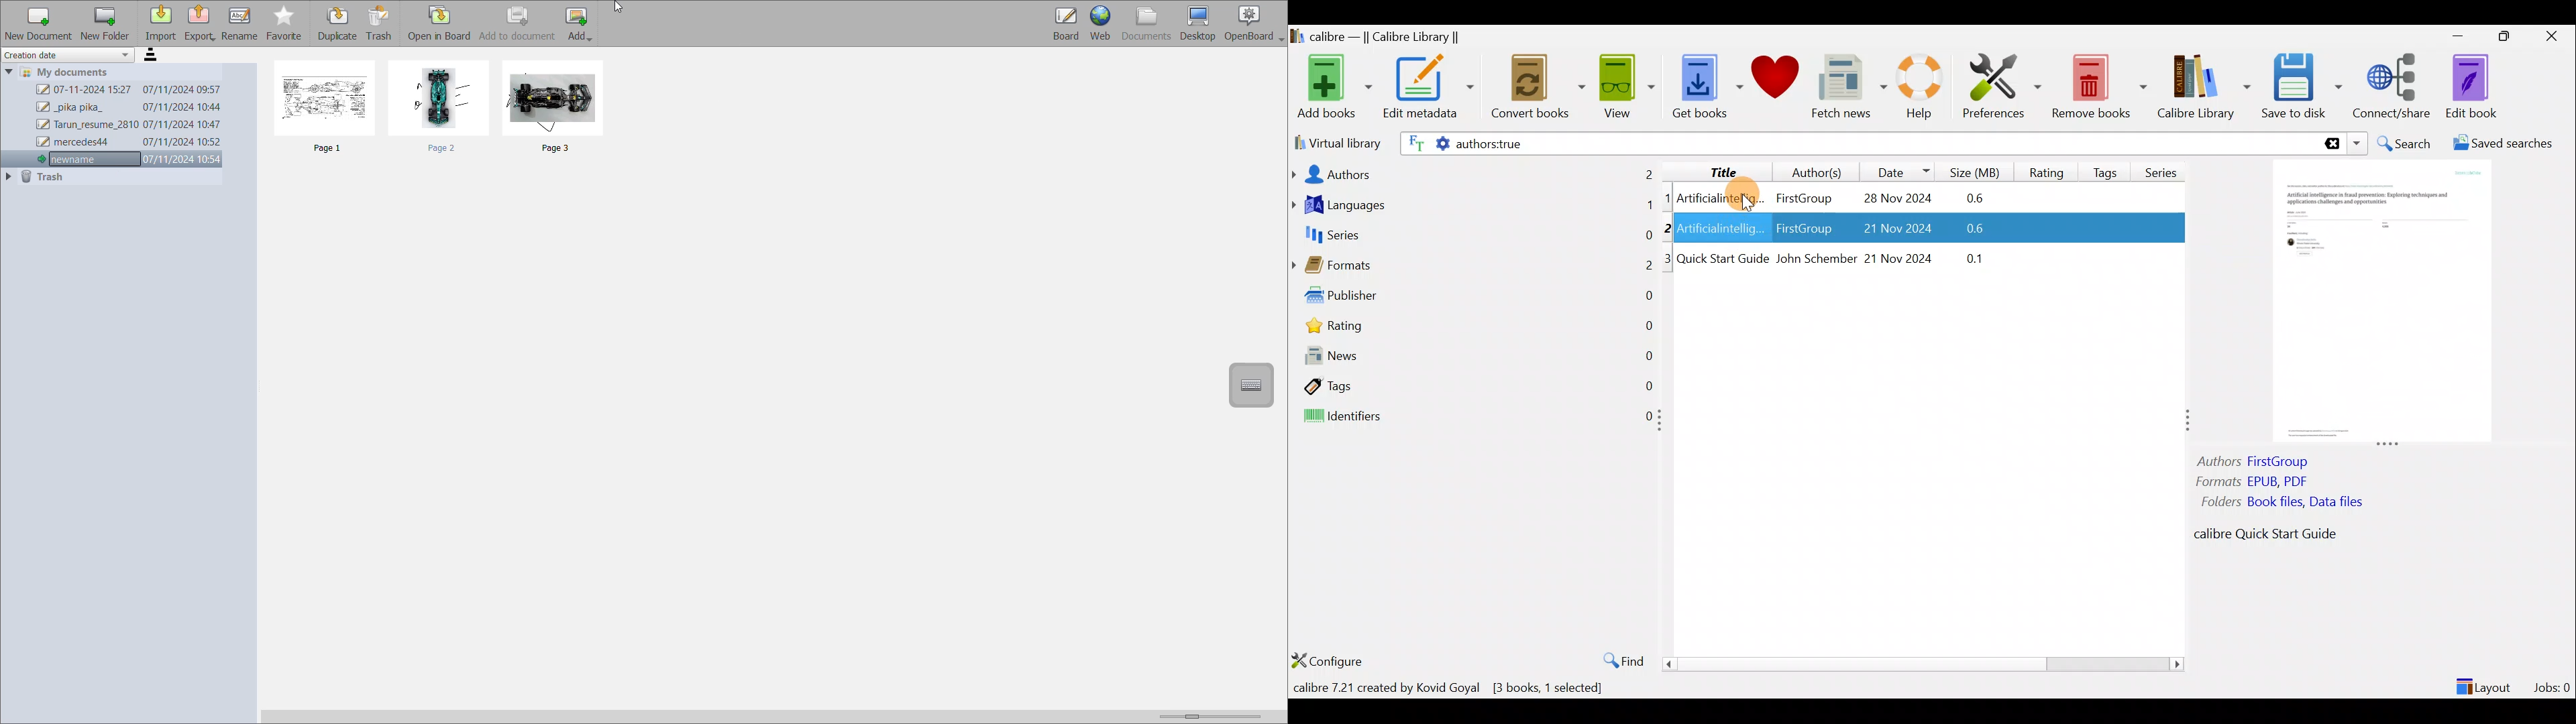  I want to click on Formats, so click(1472, 269).